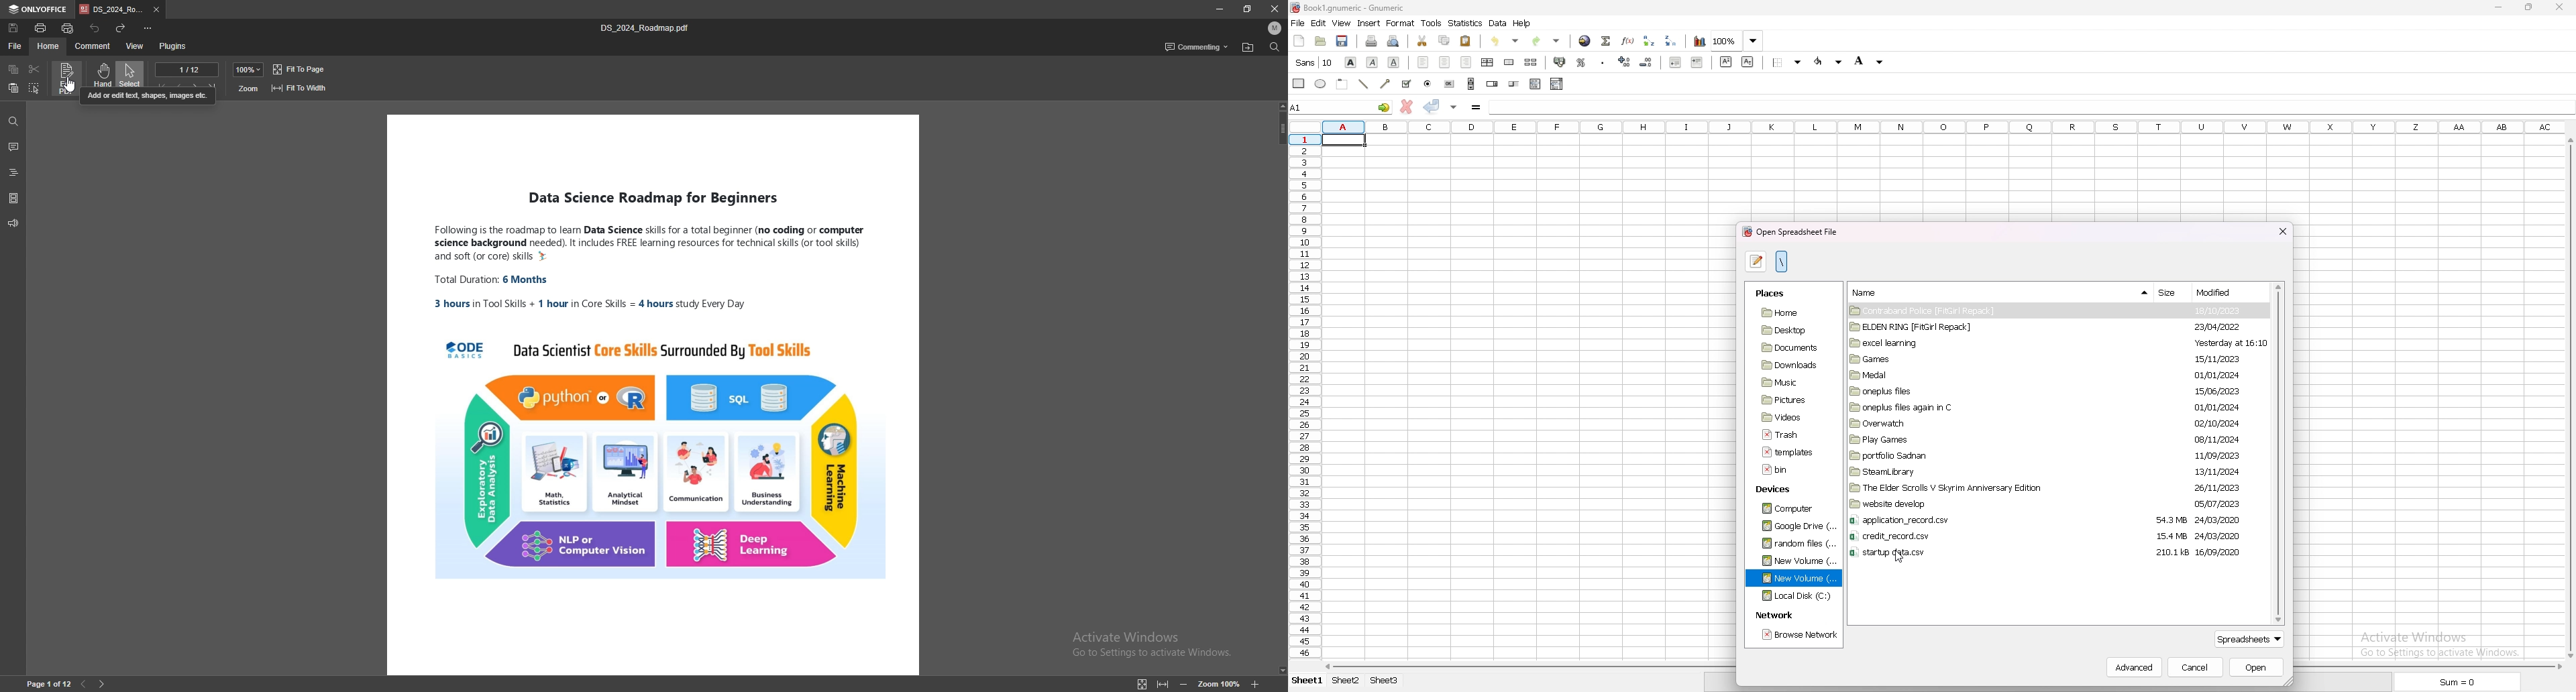 This screenshot has width=2576, height=700. I want to click on right align, so click(1466, 62).